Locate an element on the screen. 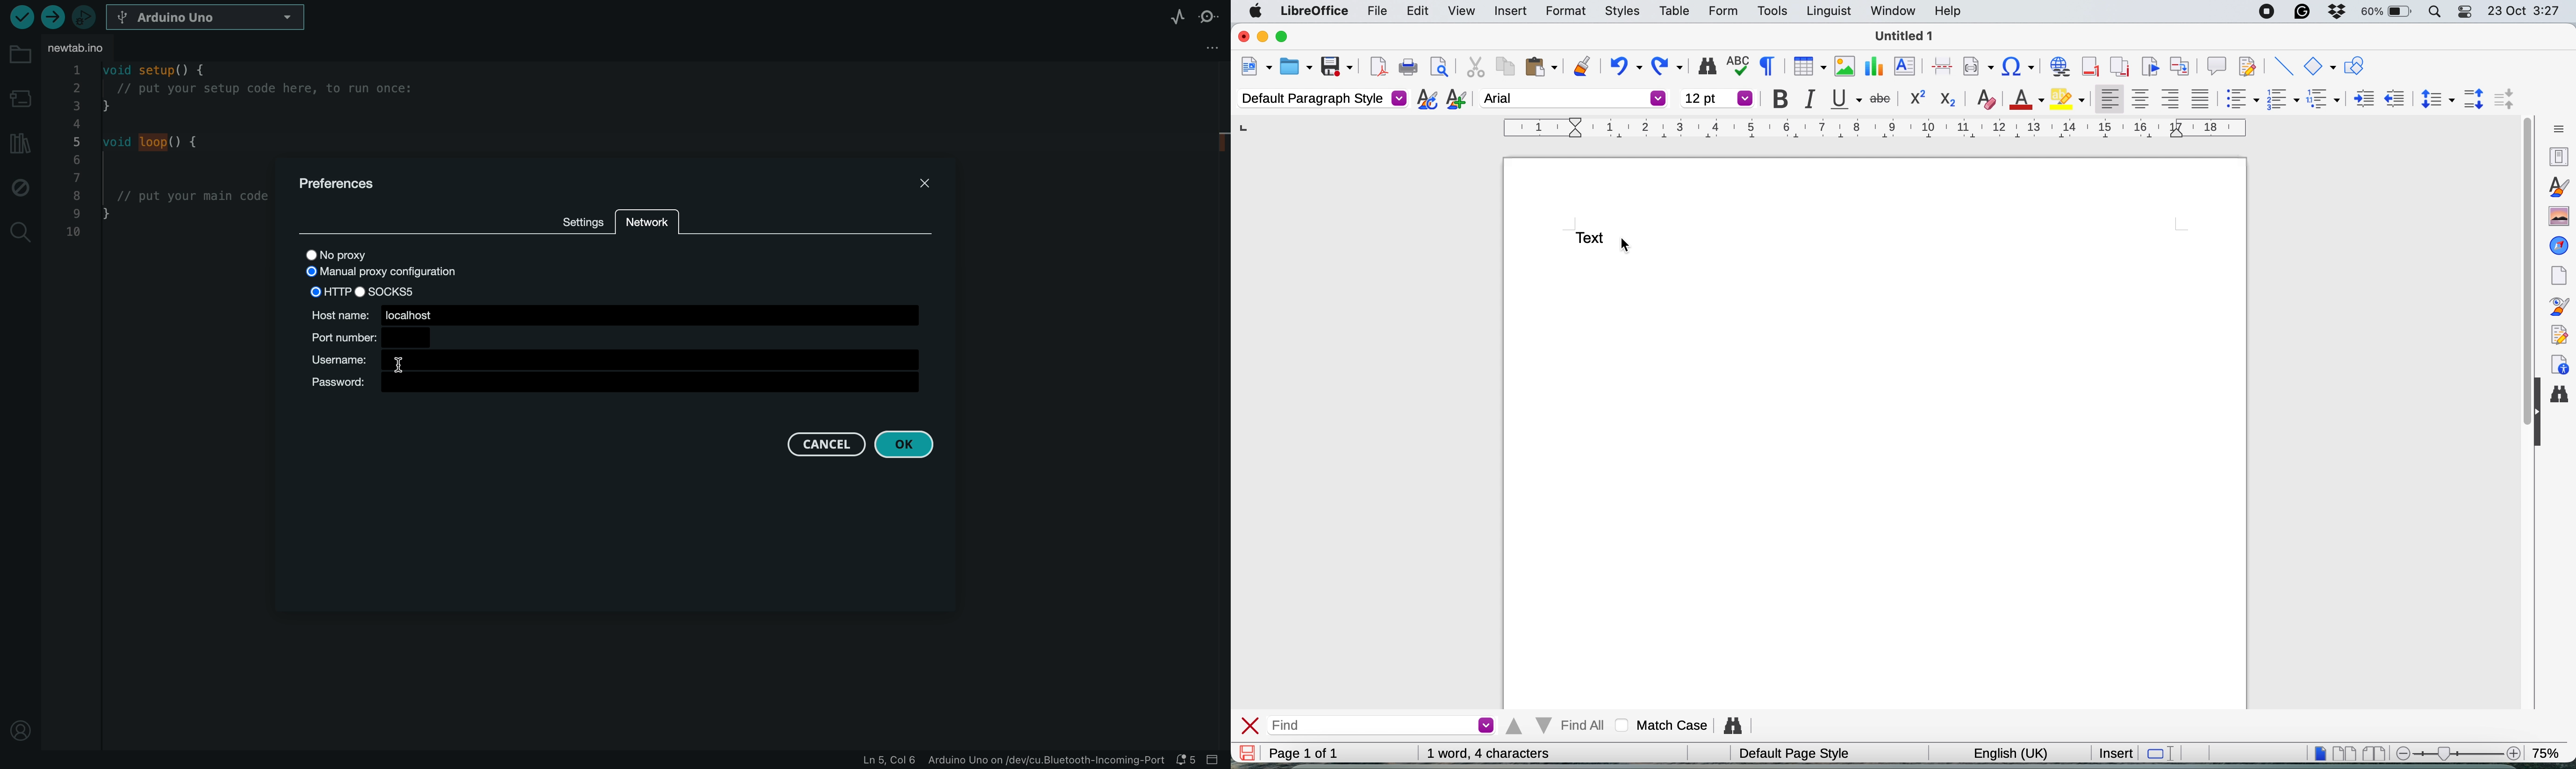 The height and width of the screenshot is (784, 2576). insert image is located at coordinates (1841, 65).